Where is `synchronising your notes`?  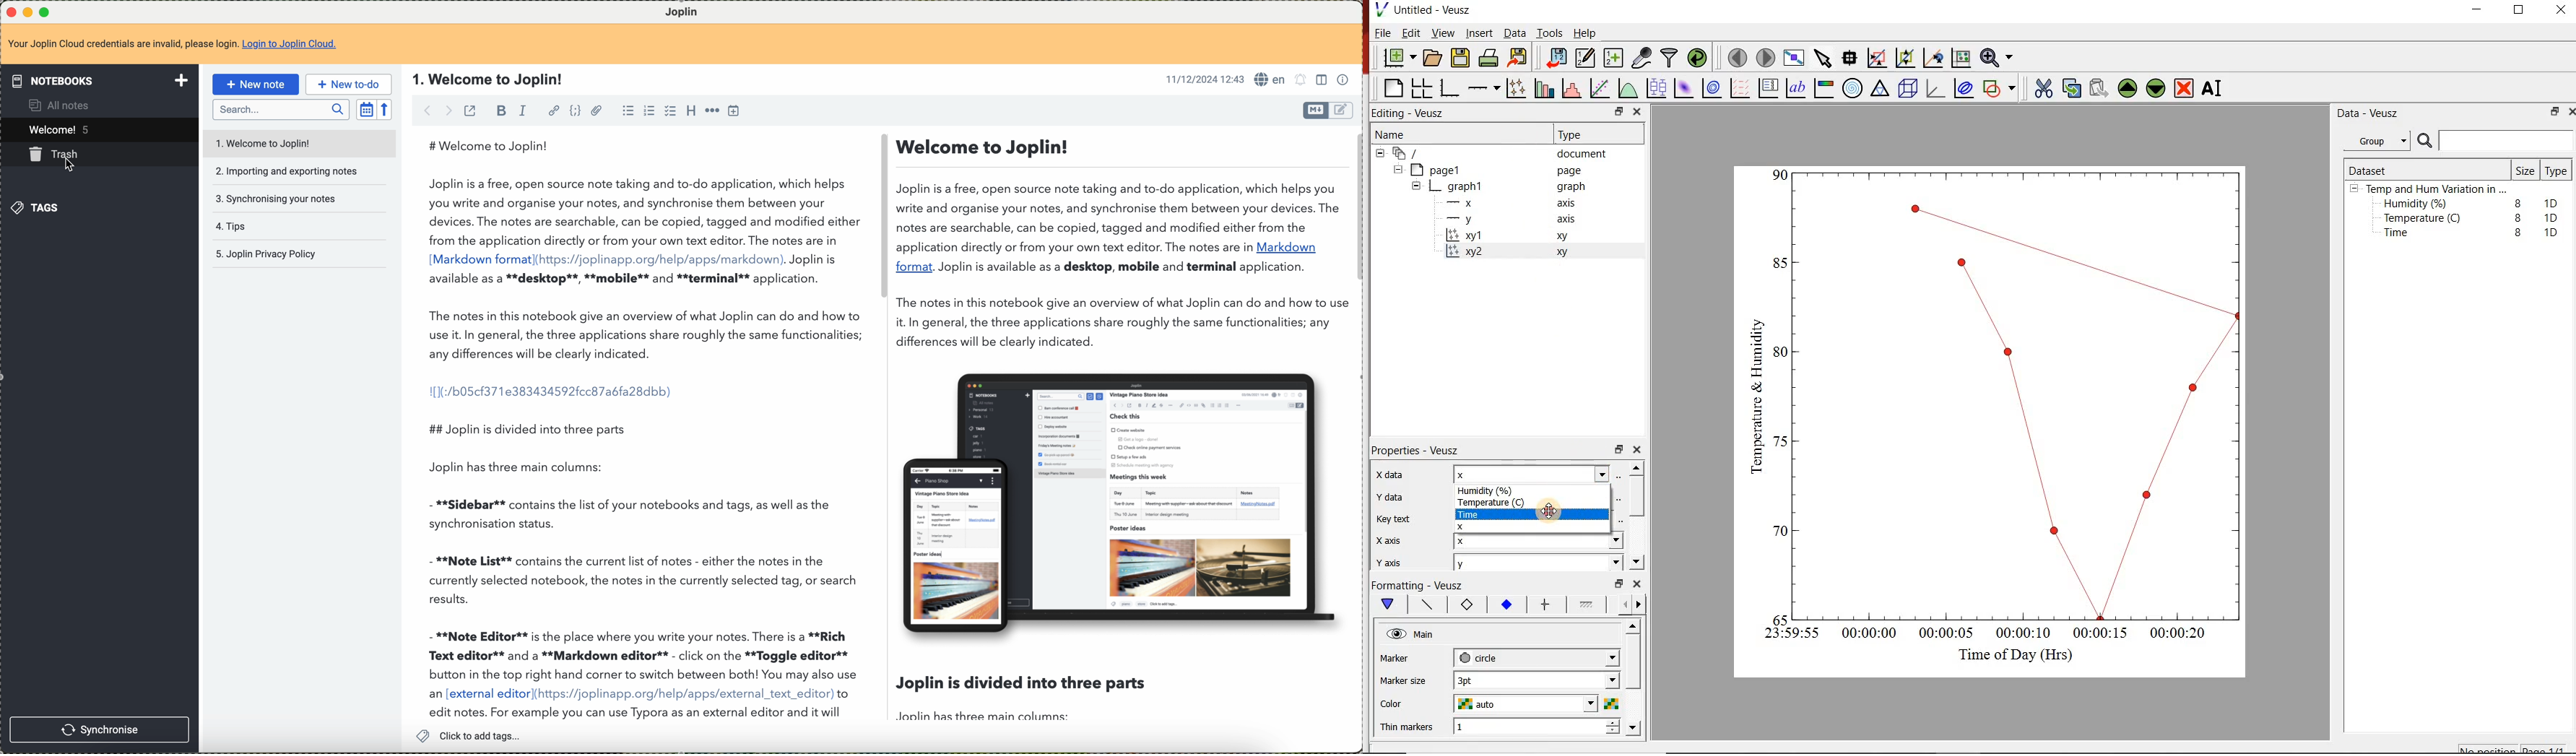 synchronising your notes is located at coordinates (278, 198).